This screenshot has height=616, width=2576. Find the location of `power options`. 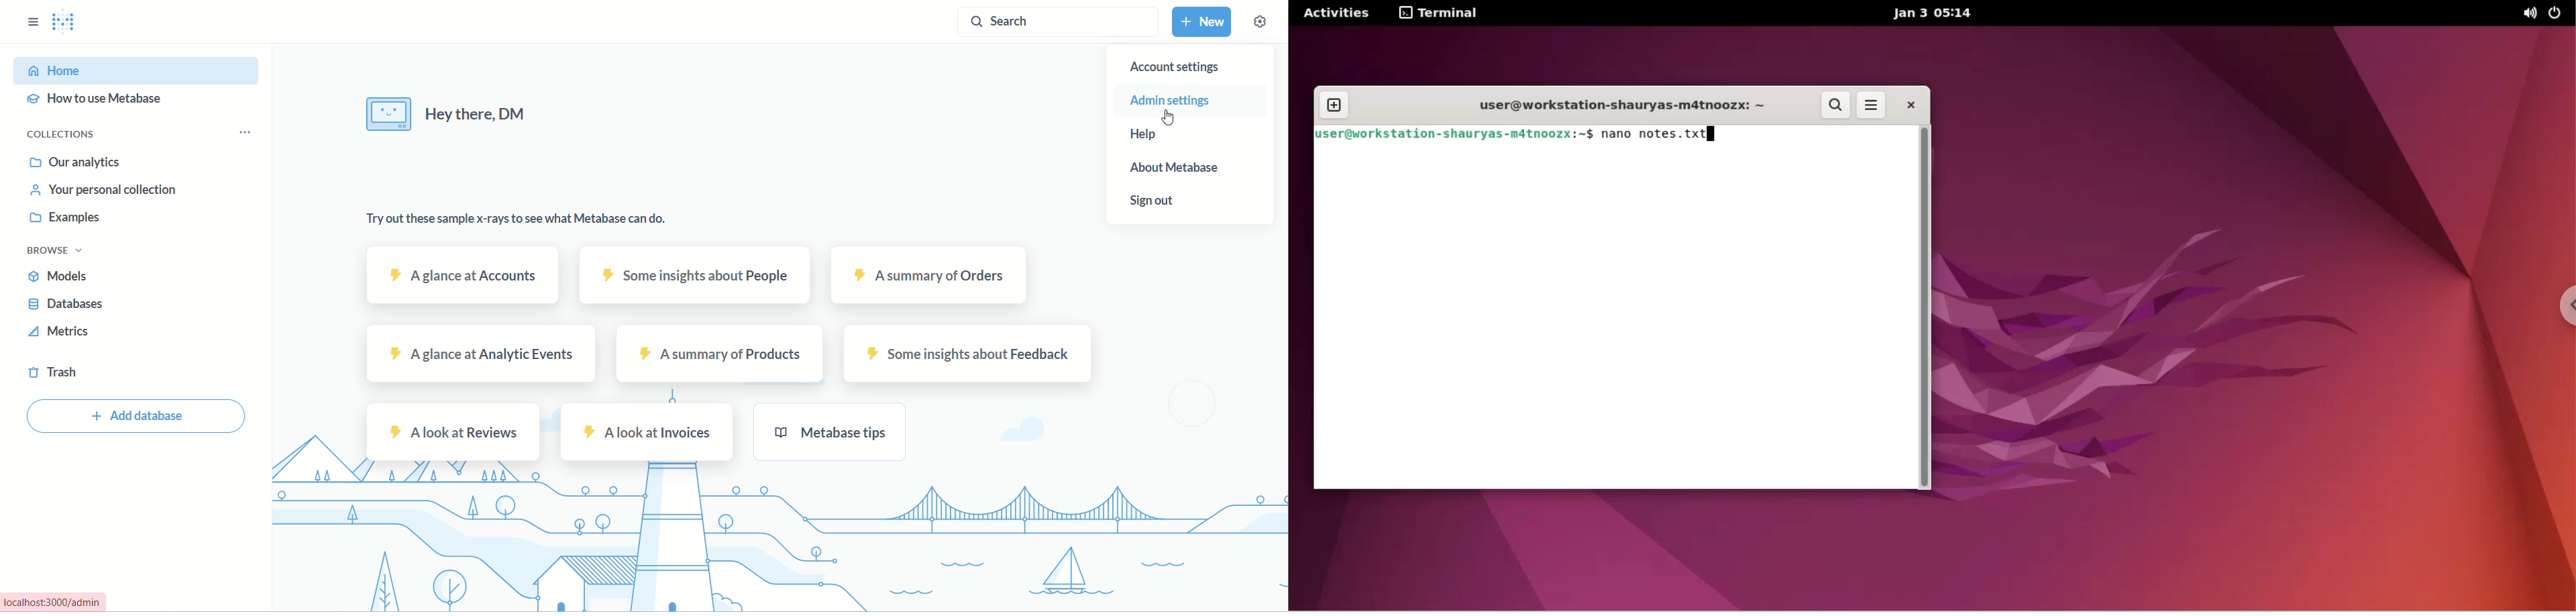

power options is located at coordinates (2558, 13).